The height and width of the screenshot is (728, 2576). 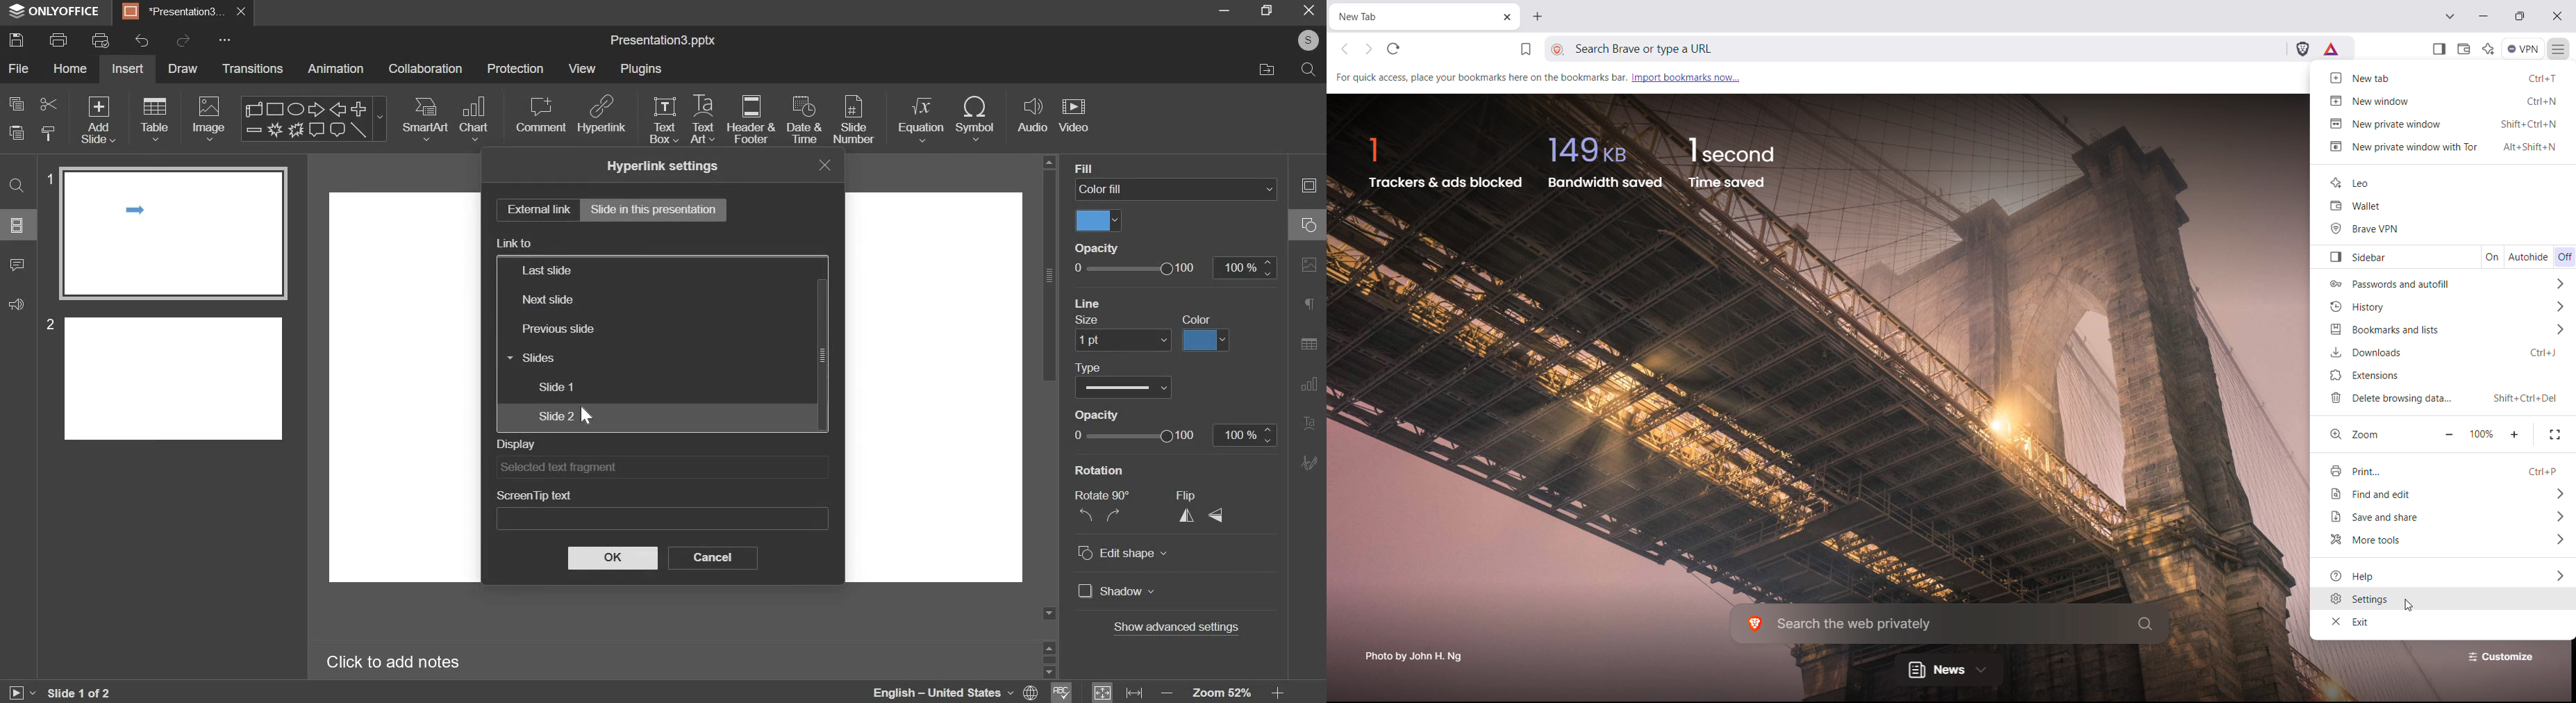 I want to click on customize quick access, so click(x=225, y=40).